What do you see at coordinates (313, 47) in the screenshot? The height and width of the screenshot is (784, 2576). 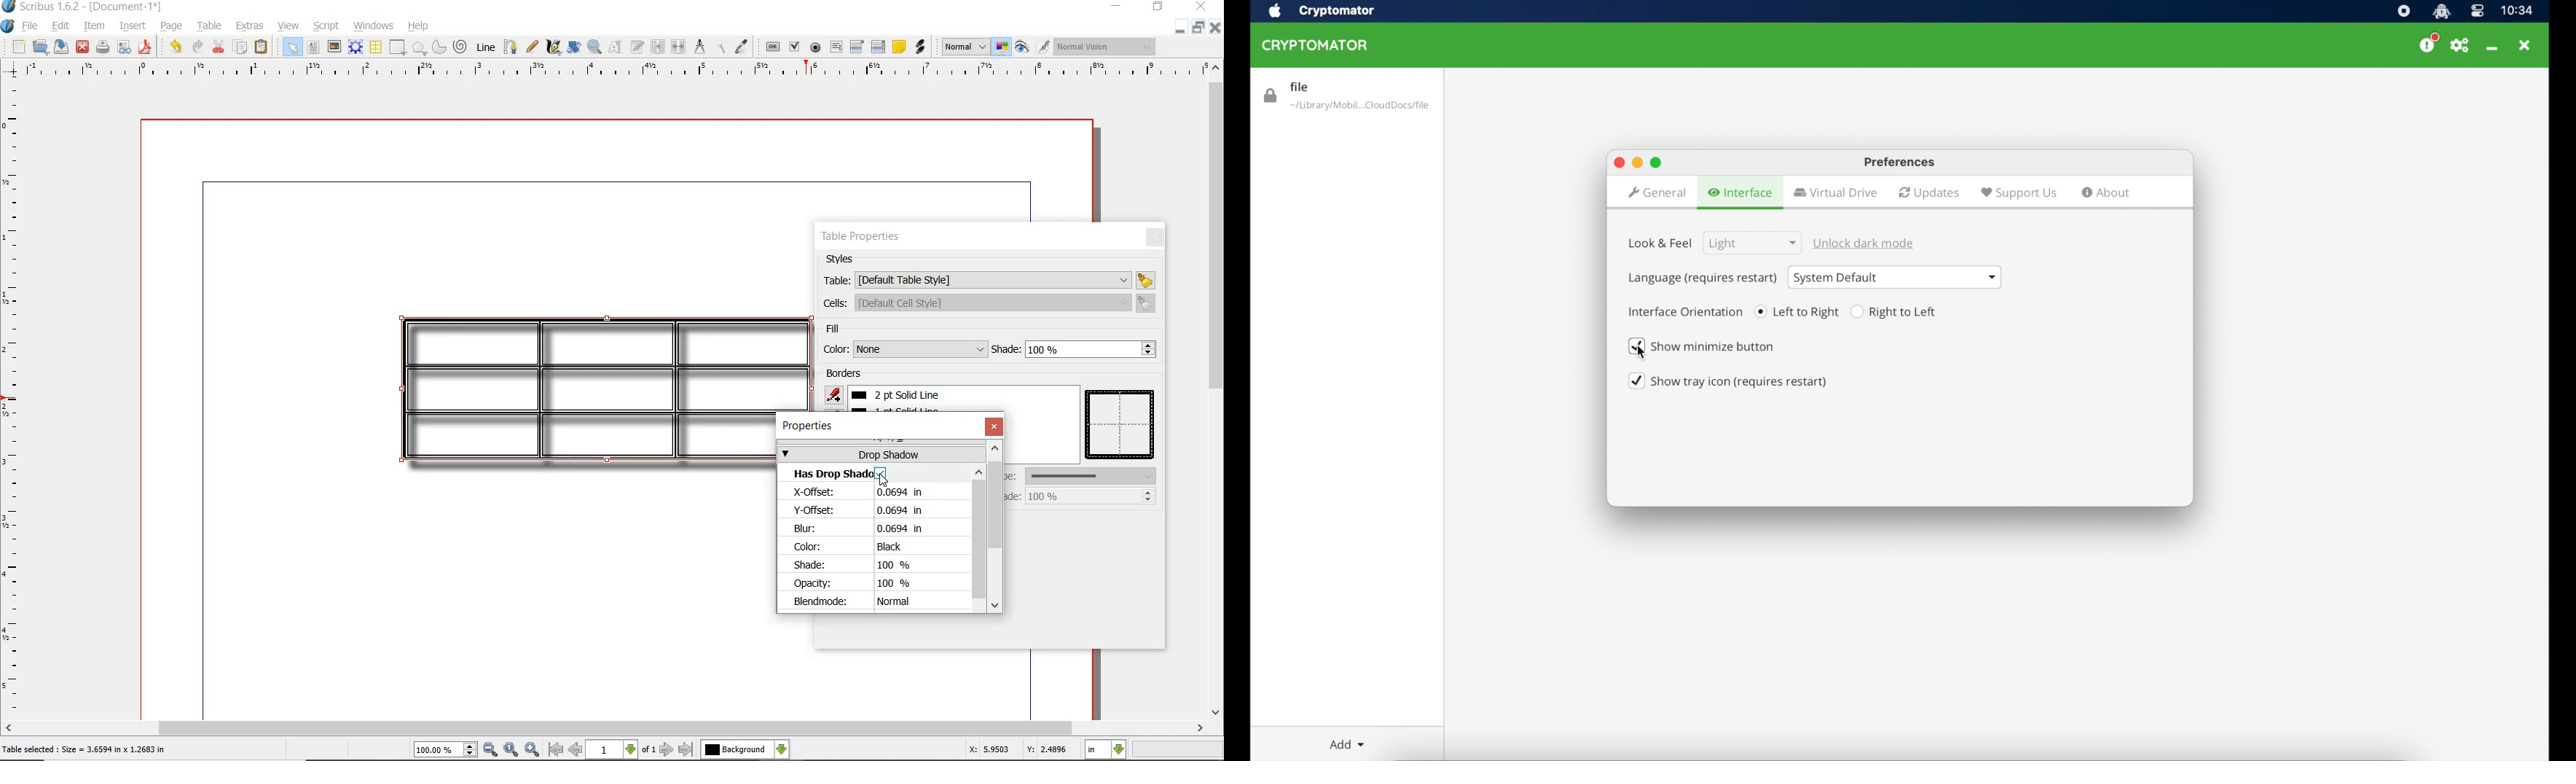 I see `text frame` at bounding box center [313, 47].